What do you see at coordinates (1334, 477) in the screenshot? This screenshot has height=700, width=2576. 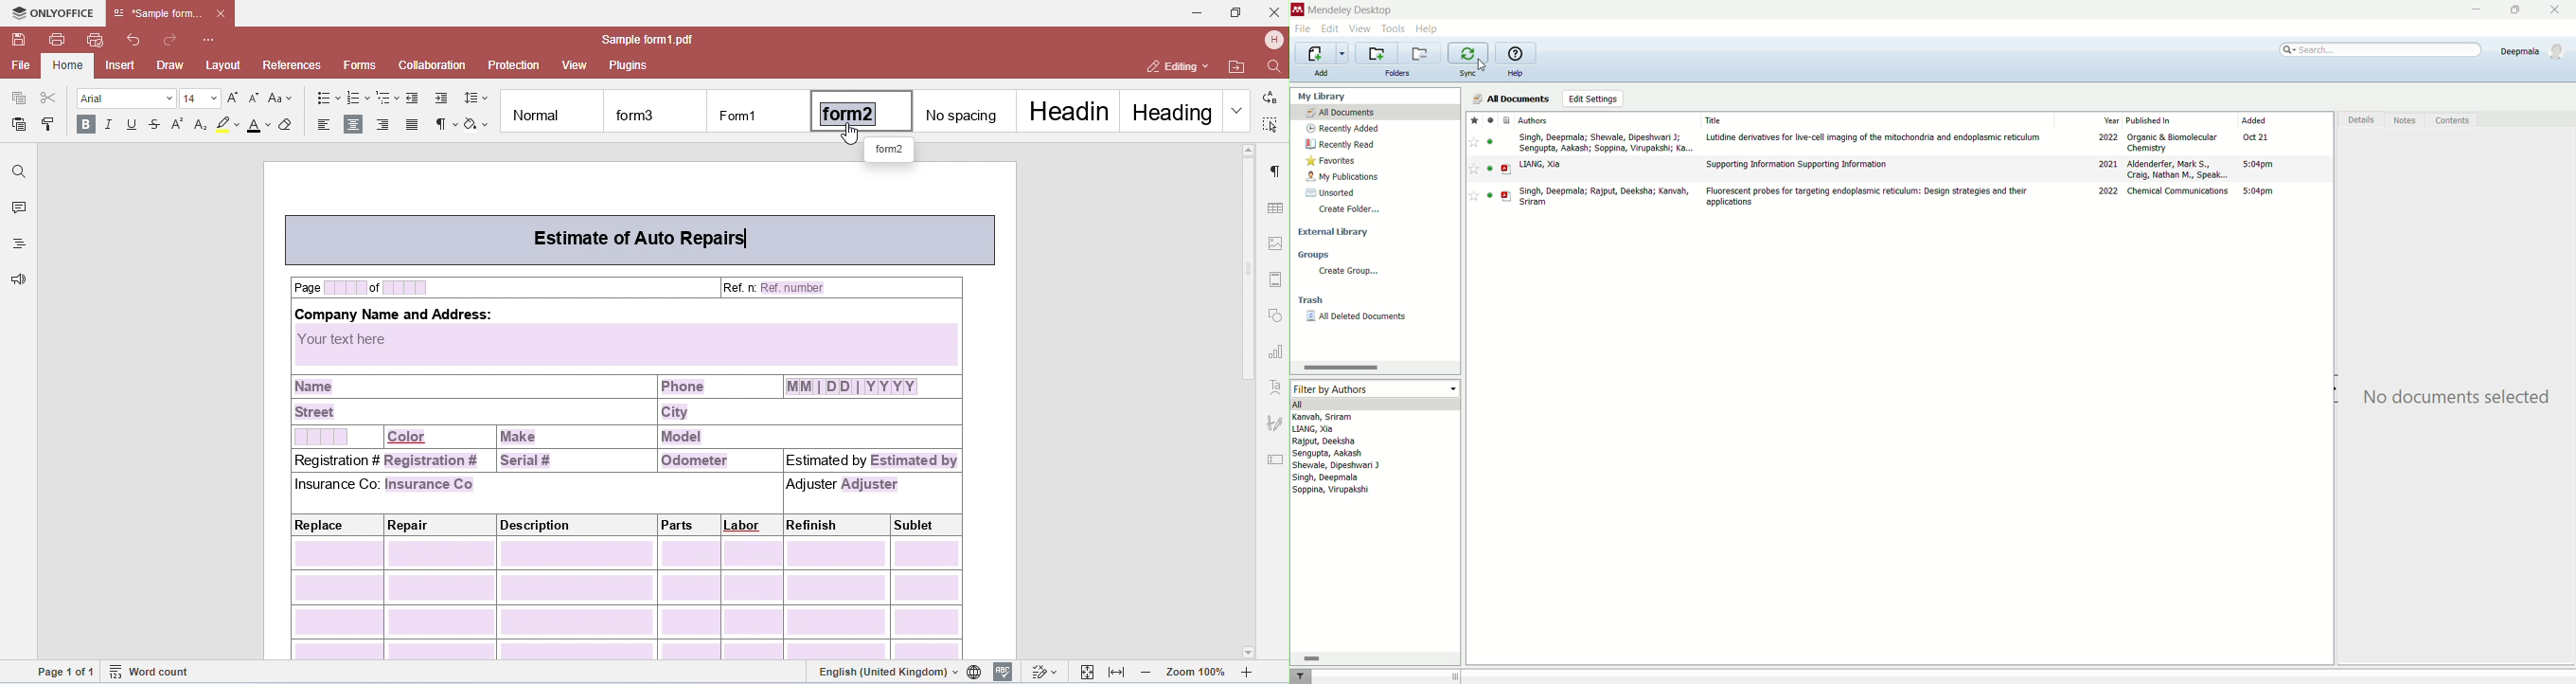 I see `Singh, Deepmala` at bounding box center [1334, 477].